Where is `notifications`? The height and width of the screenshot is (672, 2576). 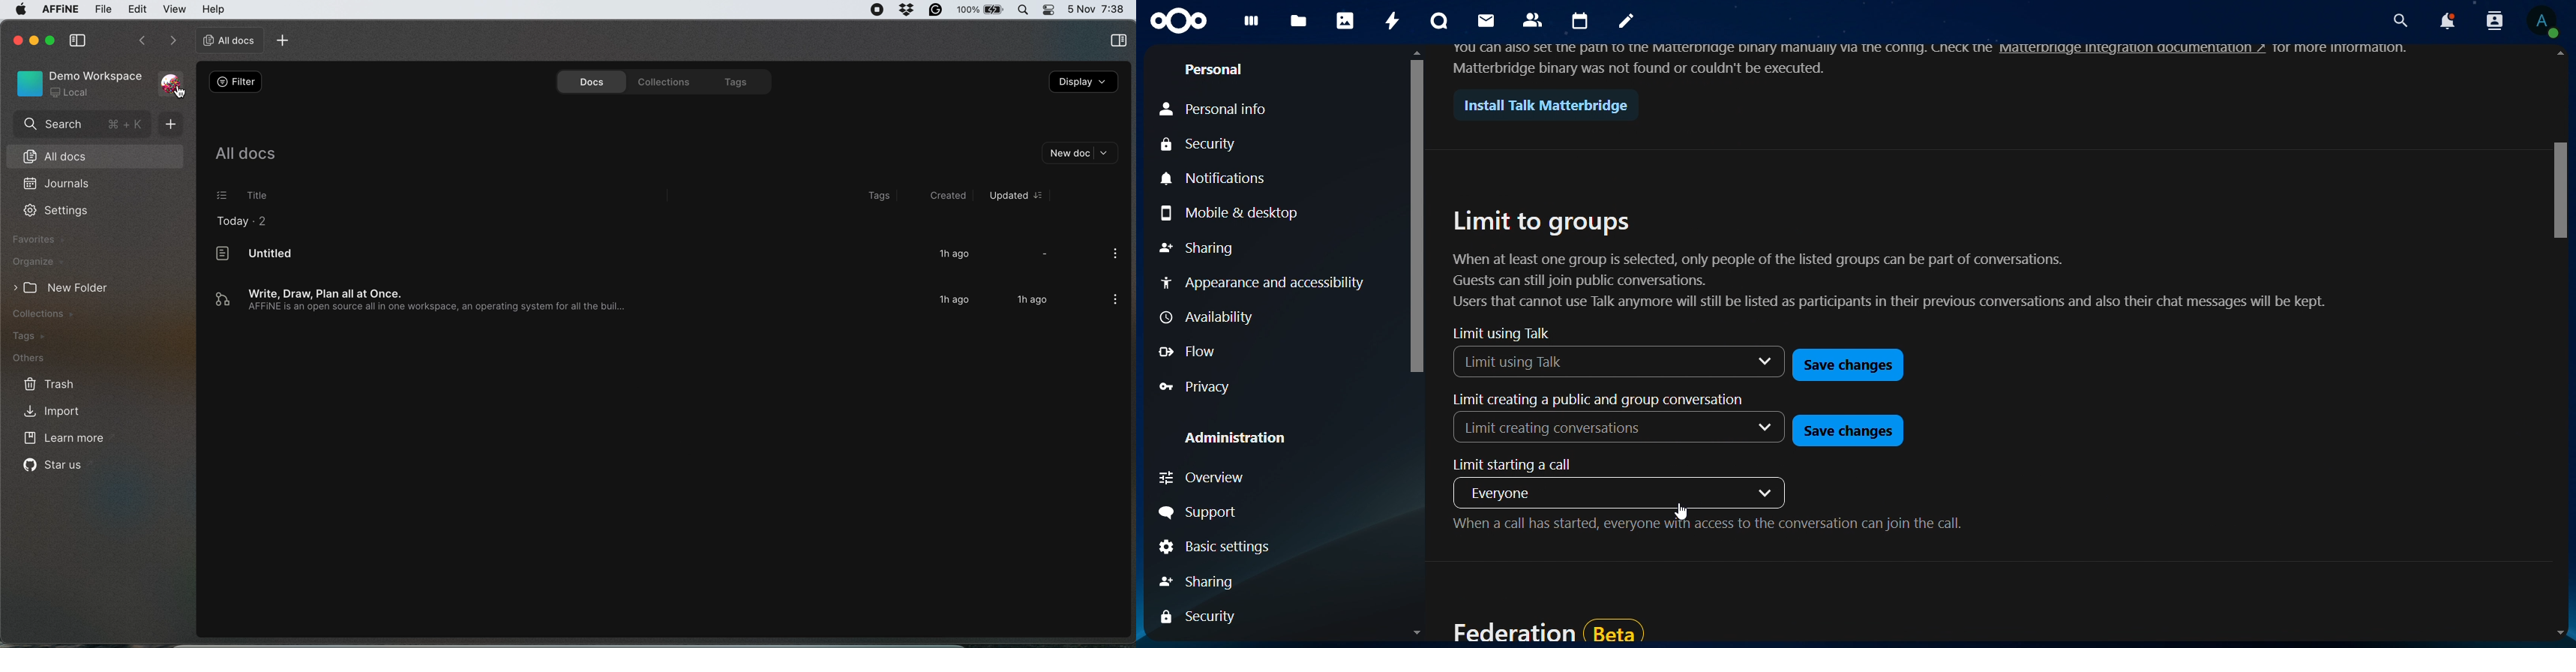
notifications is located at coordinates (2447, 21).